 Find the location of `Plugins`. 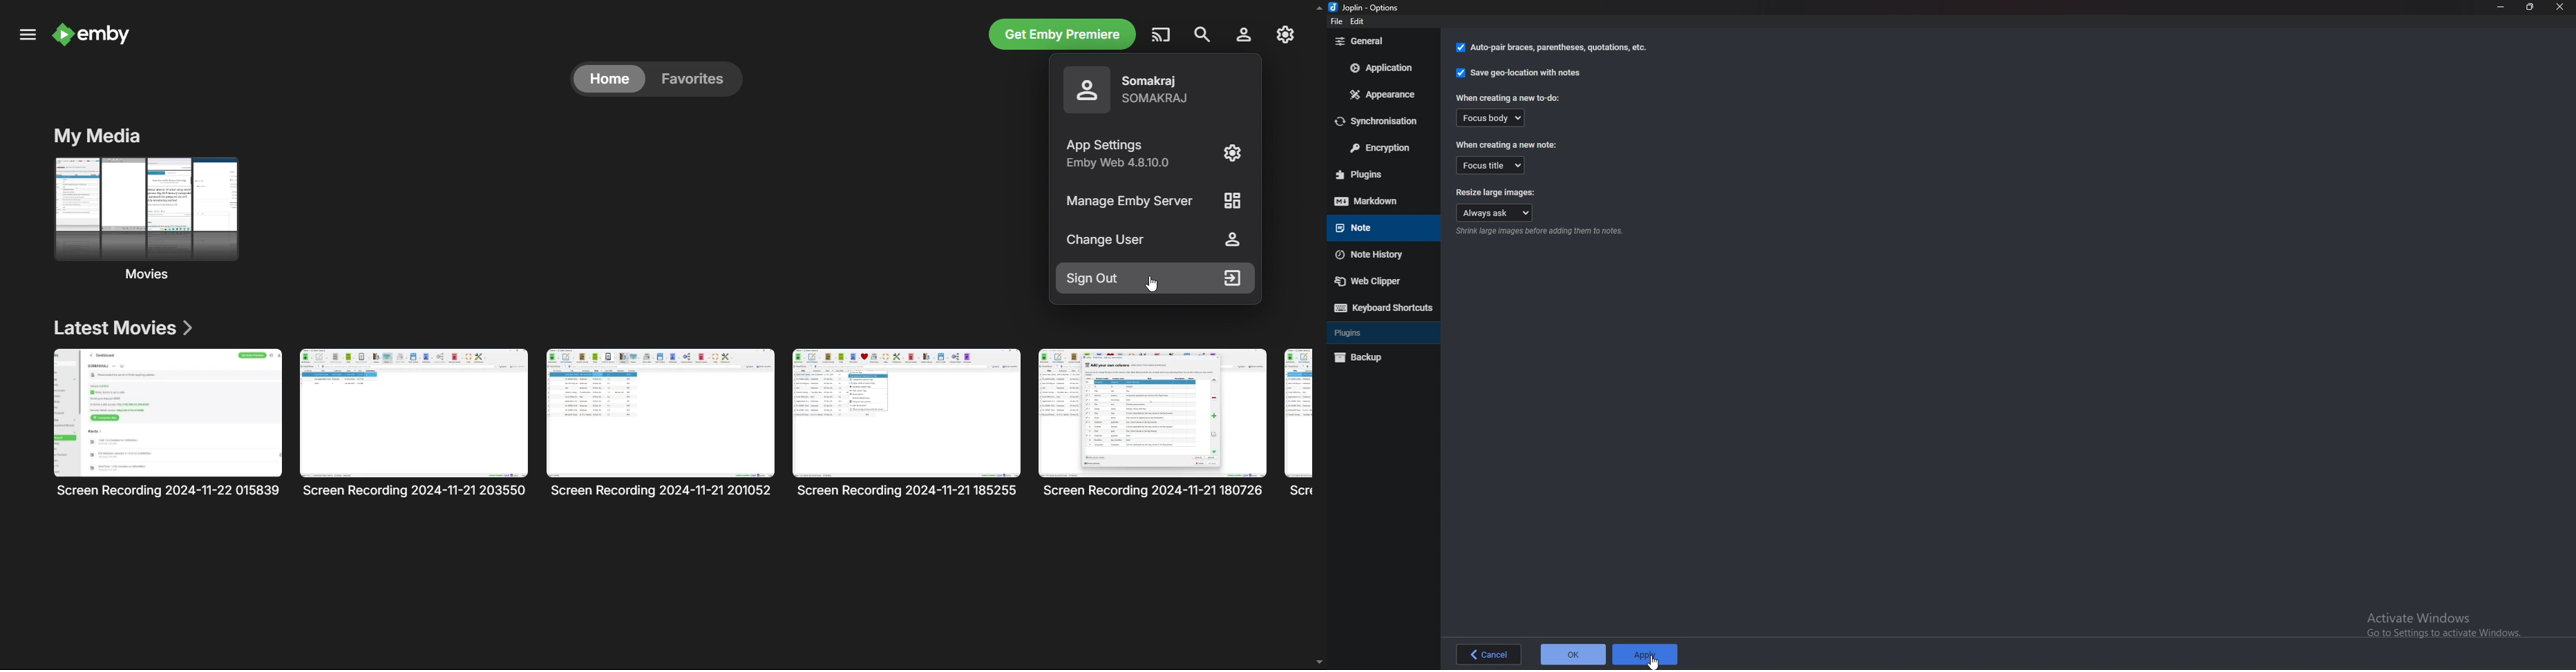

Plugins is located at coordinates (1373, 333).